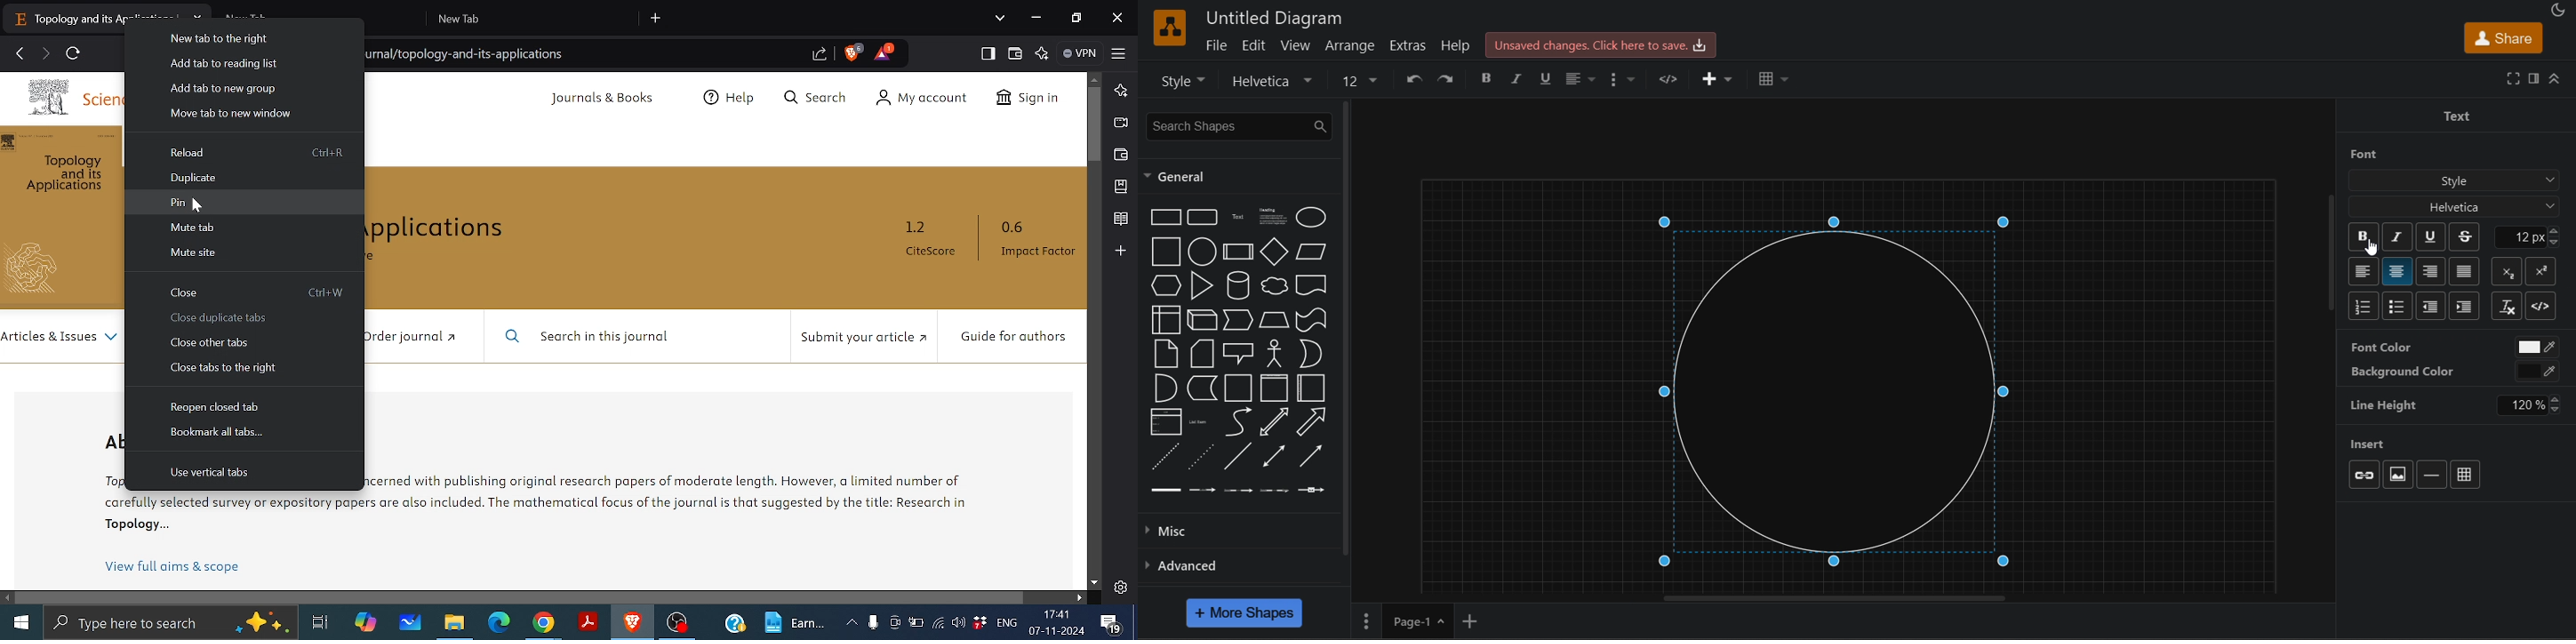 This screenshot has width=2576, height=644. I want to click on cube, so click(1201, 321).